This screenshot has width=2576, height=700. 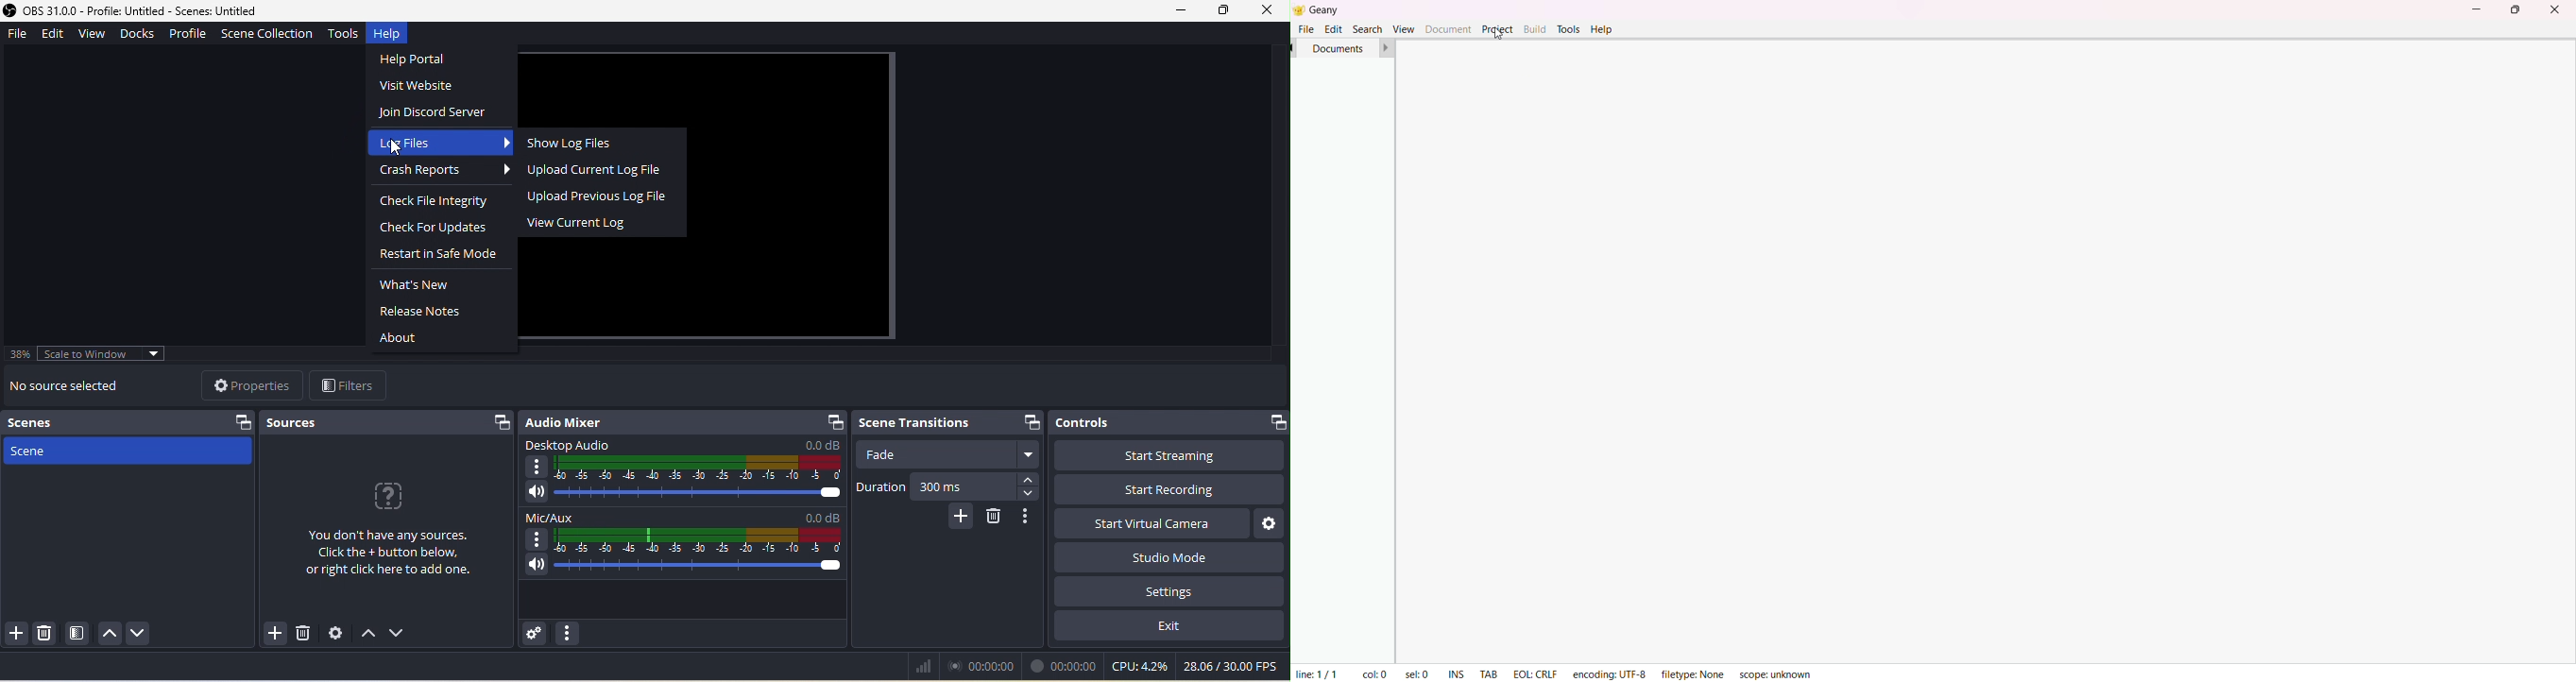 I want to click on scene, so click(x=128, y=455).